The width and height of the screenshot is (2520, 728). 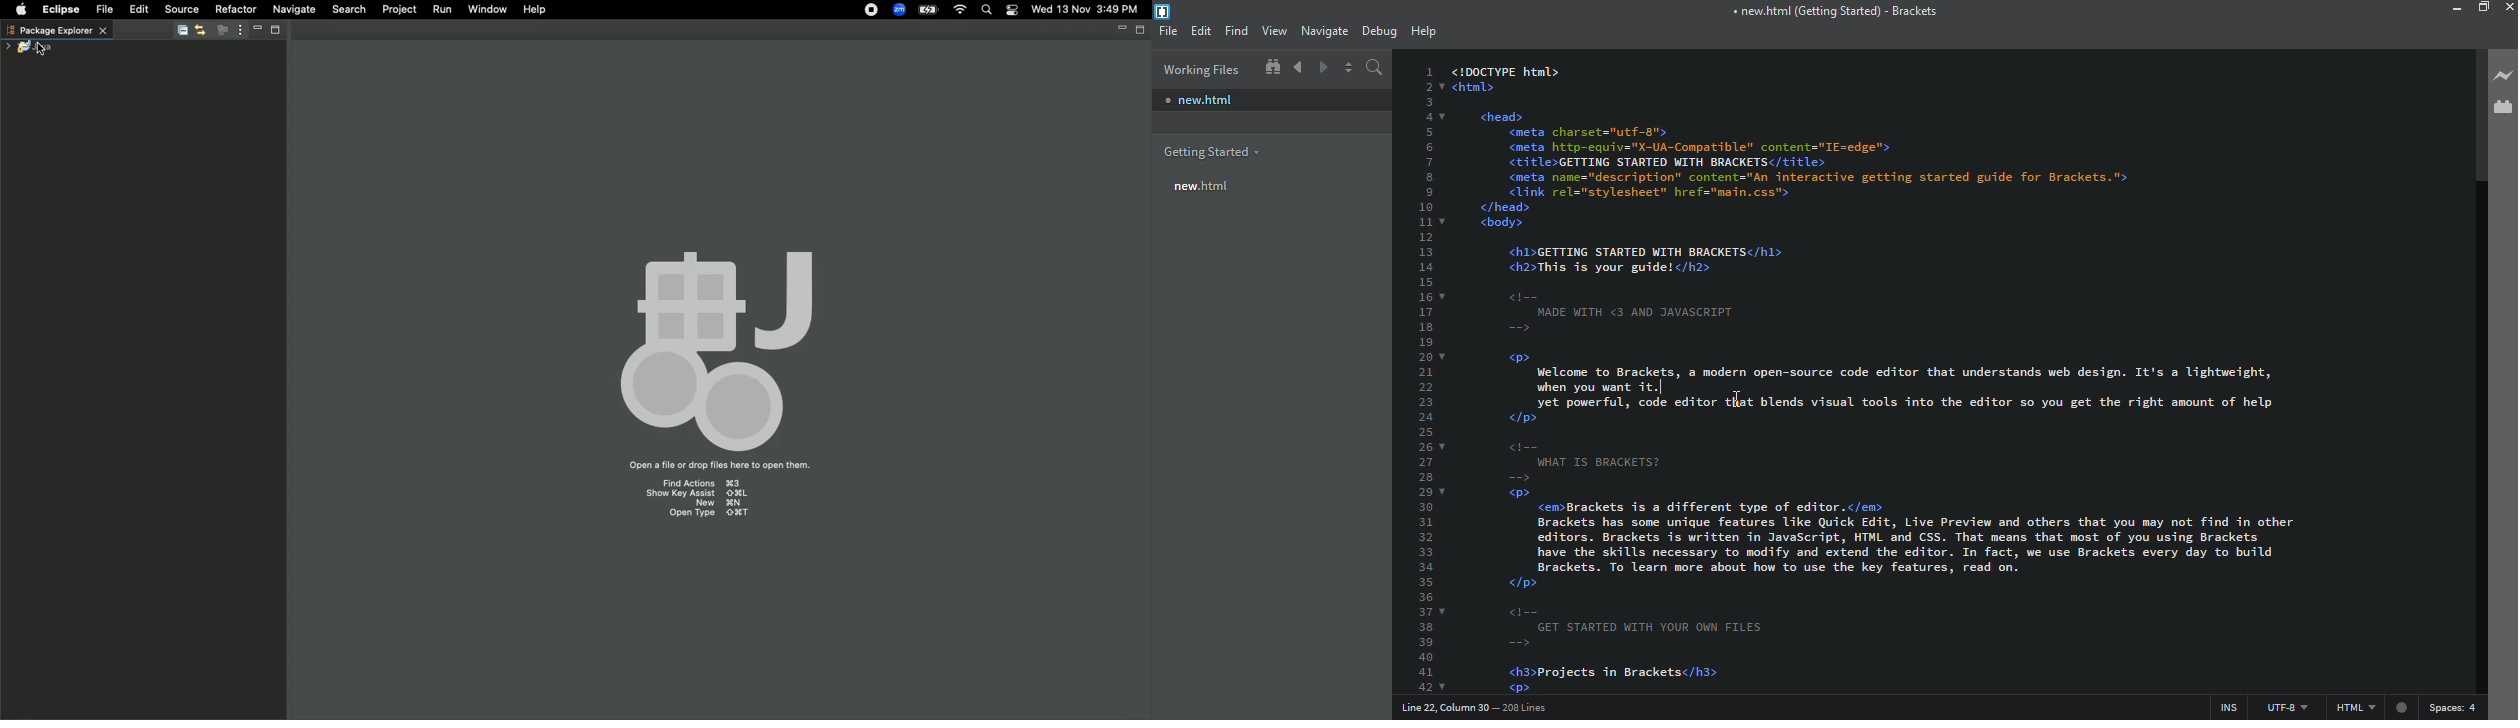 I want to click on test code, so click(x=1902, y=388).